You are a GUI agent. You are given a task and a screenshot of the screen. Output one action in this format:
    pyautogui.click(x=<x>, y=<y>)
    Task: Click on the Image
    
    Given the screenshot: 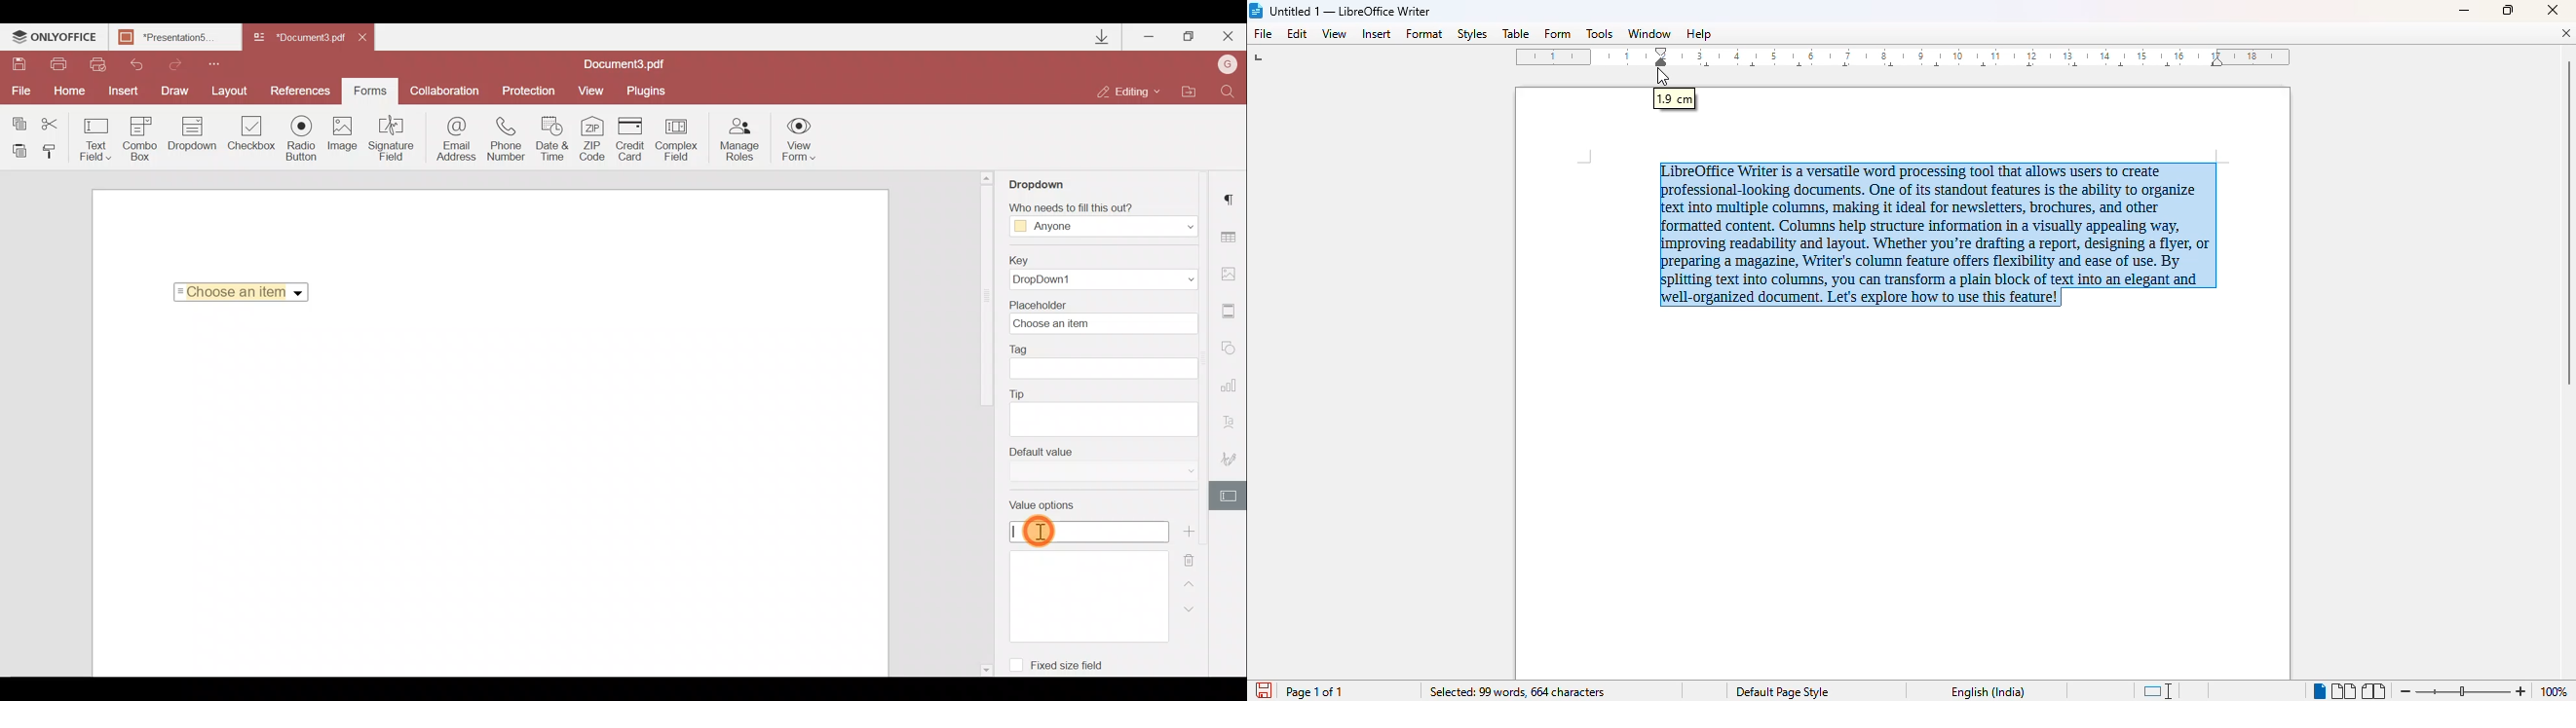 What is the action you would take?
    pyautogui.click(x=344, y=140)
    